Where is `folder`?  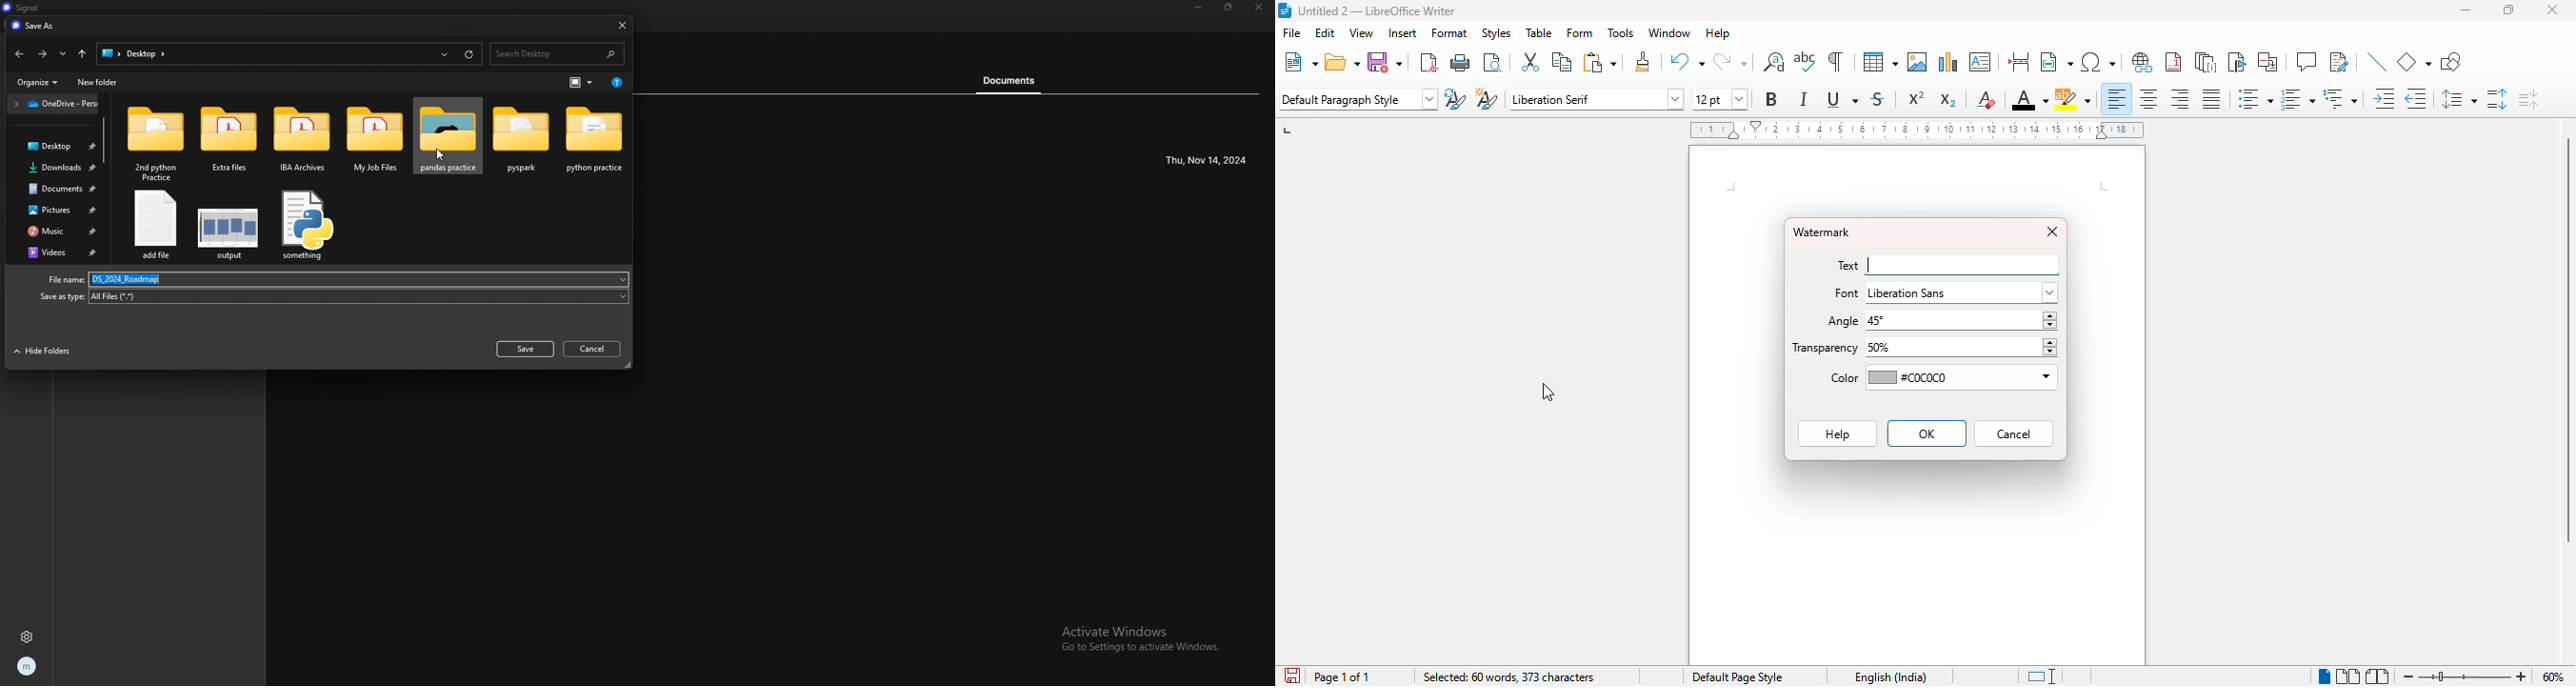 folder is located at coordinates (156, 142).